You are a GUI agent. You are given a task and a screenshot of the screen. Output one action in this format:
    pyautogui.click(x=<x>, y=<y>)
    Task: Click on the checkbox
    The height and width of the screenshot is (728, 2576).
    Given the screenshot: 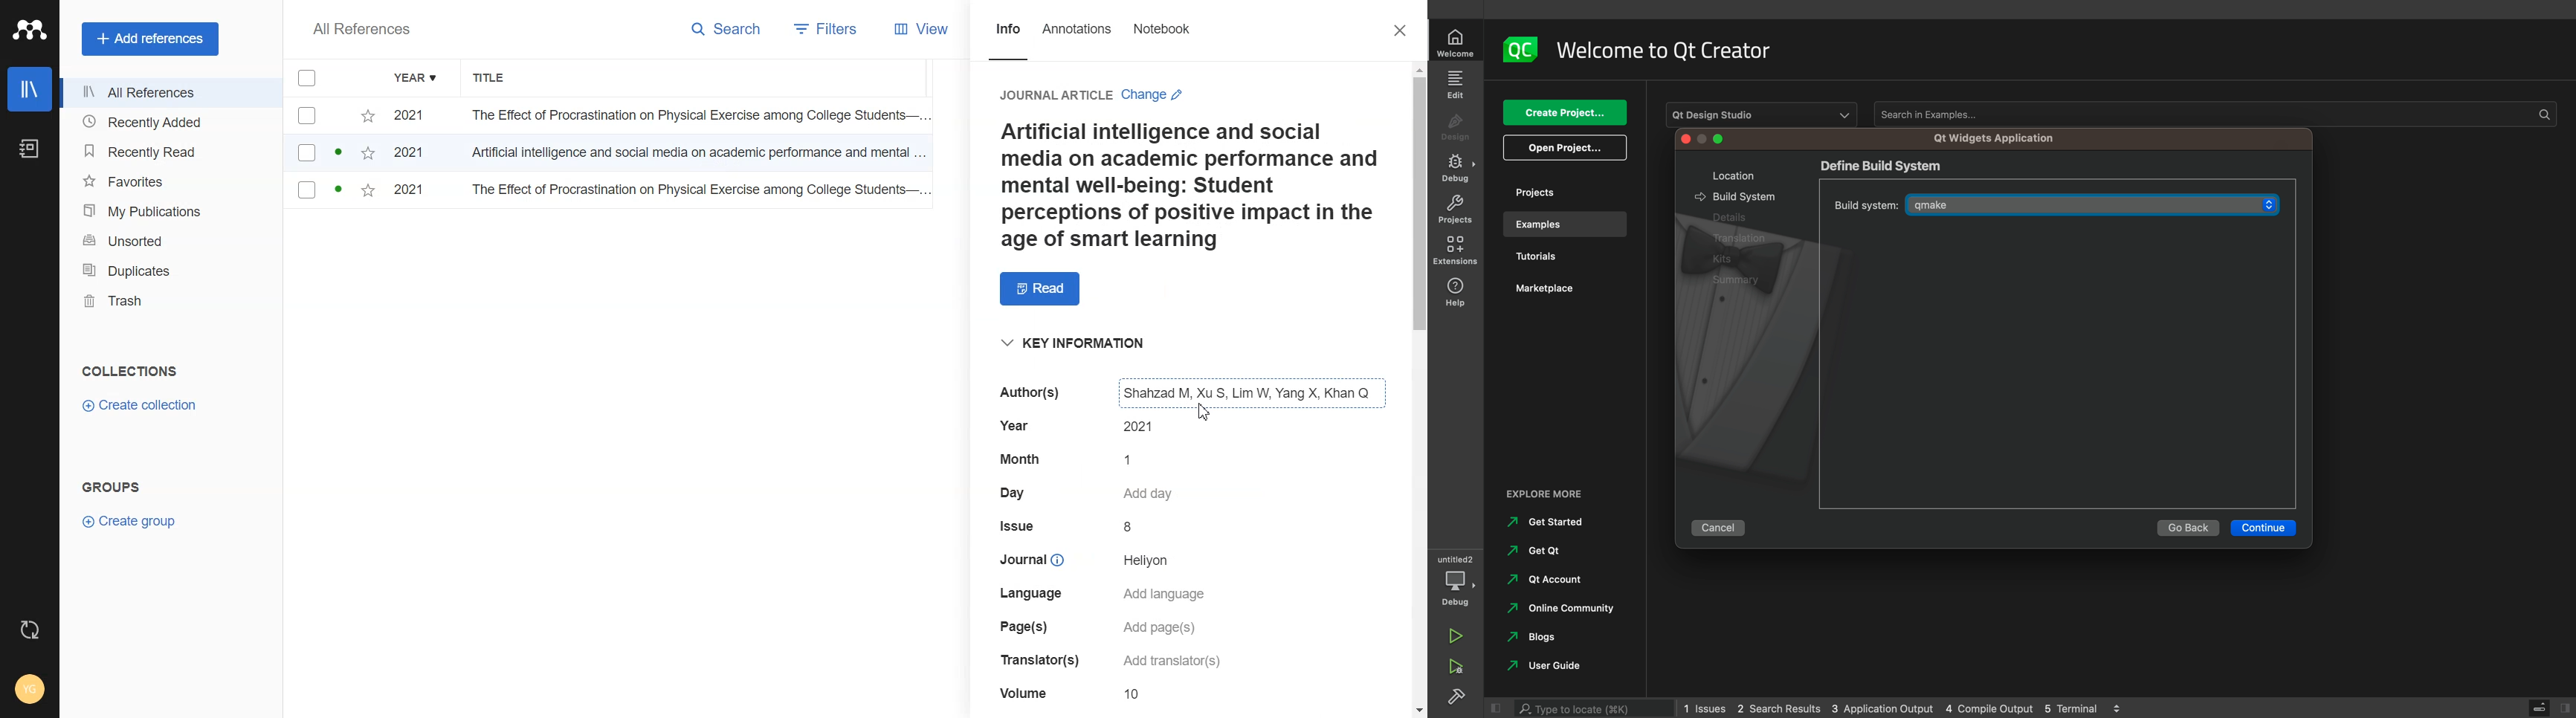 What is the action you would take?
    pyautogui.click(x=332, y=154)
    